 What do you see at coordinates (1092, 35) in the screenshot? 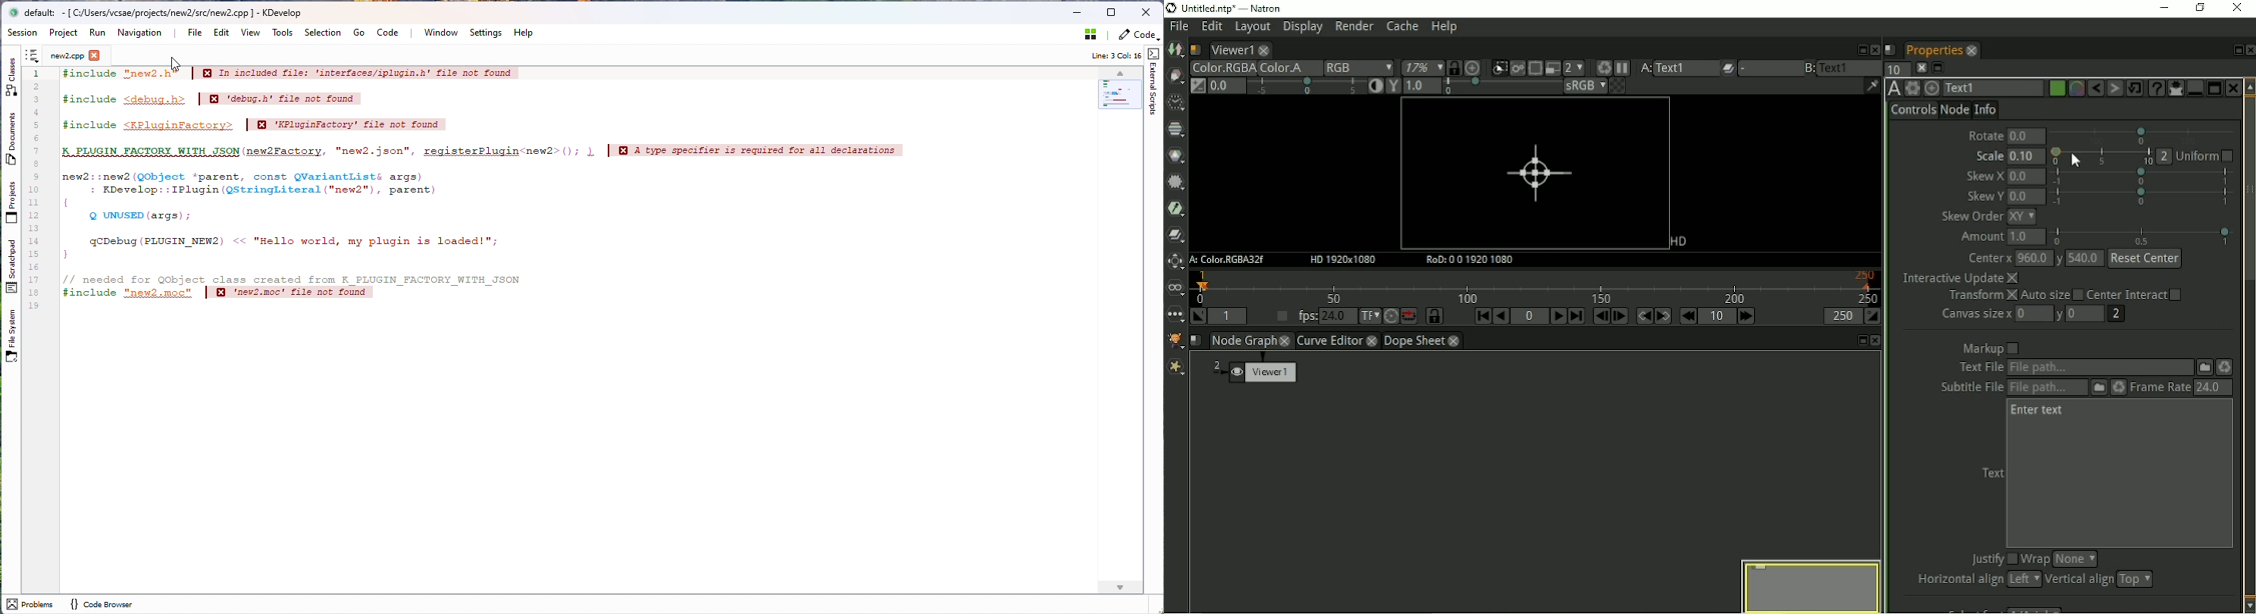
I see `Stash` at bounding box center [1092, 35].